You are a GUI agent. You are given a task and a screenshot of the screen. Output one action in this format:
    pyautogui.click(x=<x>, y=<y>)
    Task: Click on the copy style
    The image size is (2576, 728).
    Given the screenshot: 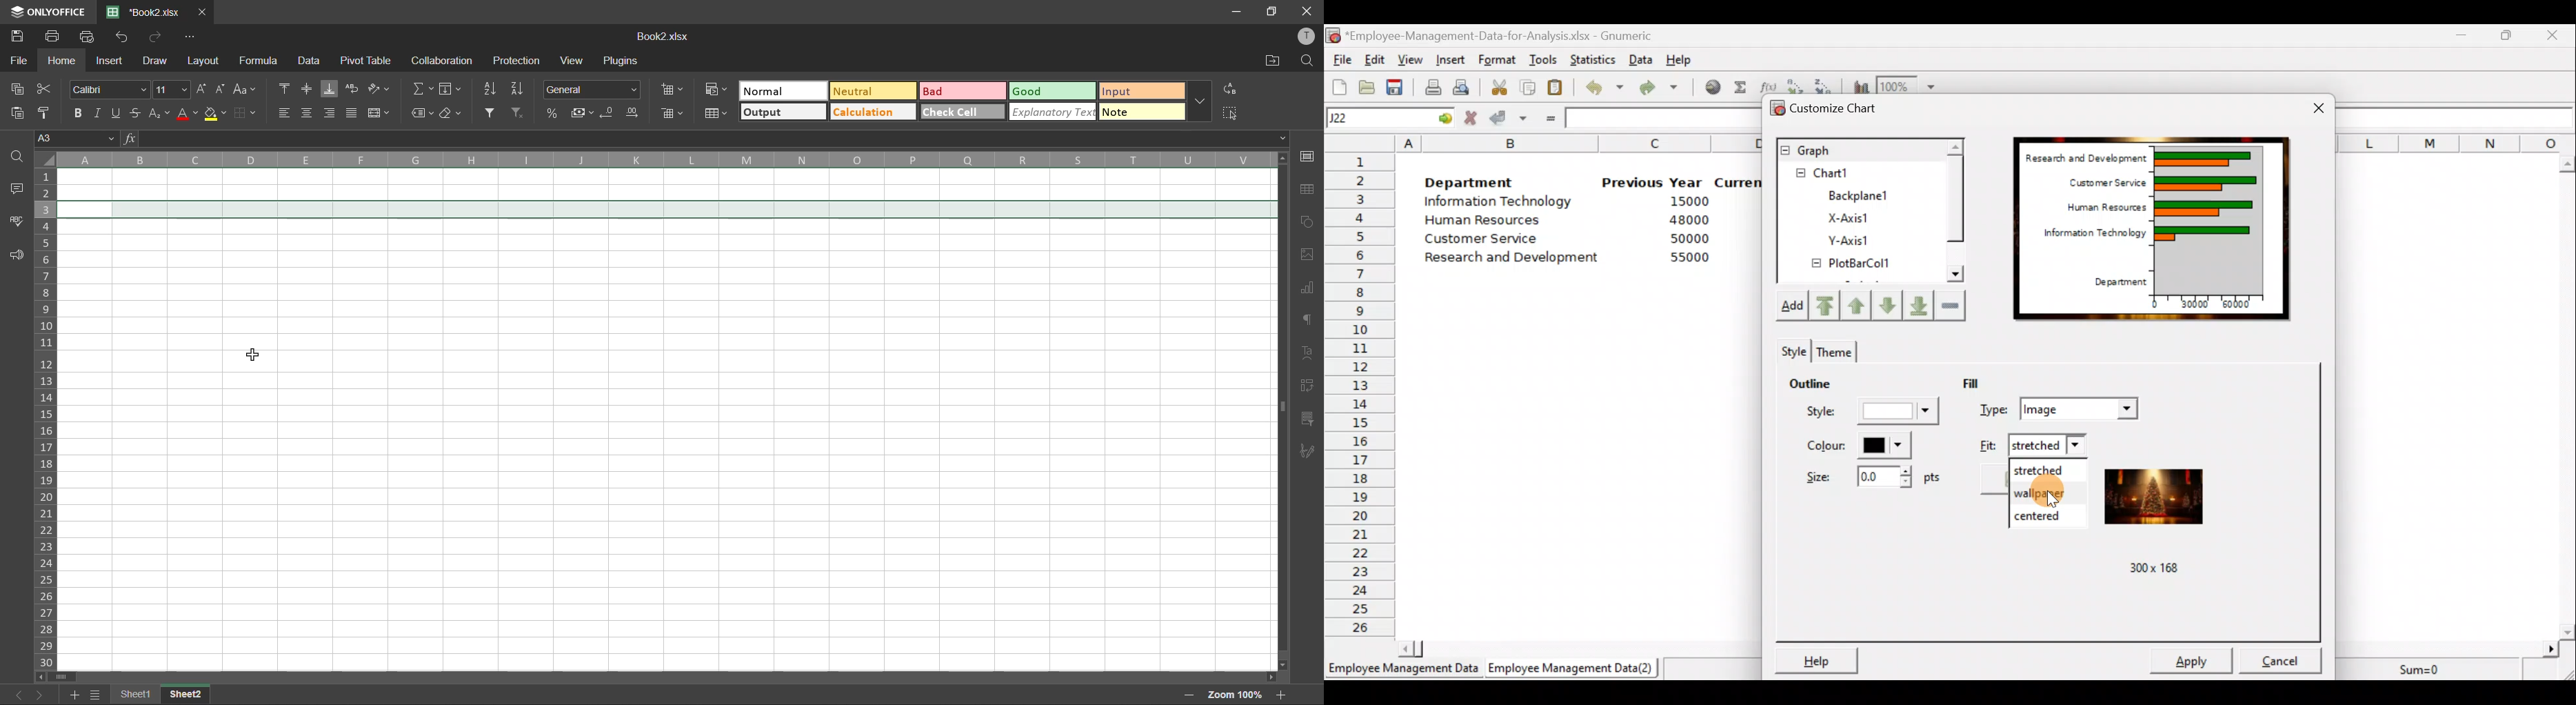 What is the action you would take?
    pyautogui.click(x=48, y=113)
    